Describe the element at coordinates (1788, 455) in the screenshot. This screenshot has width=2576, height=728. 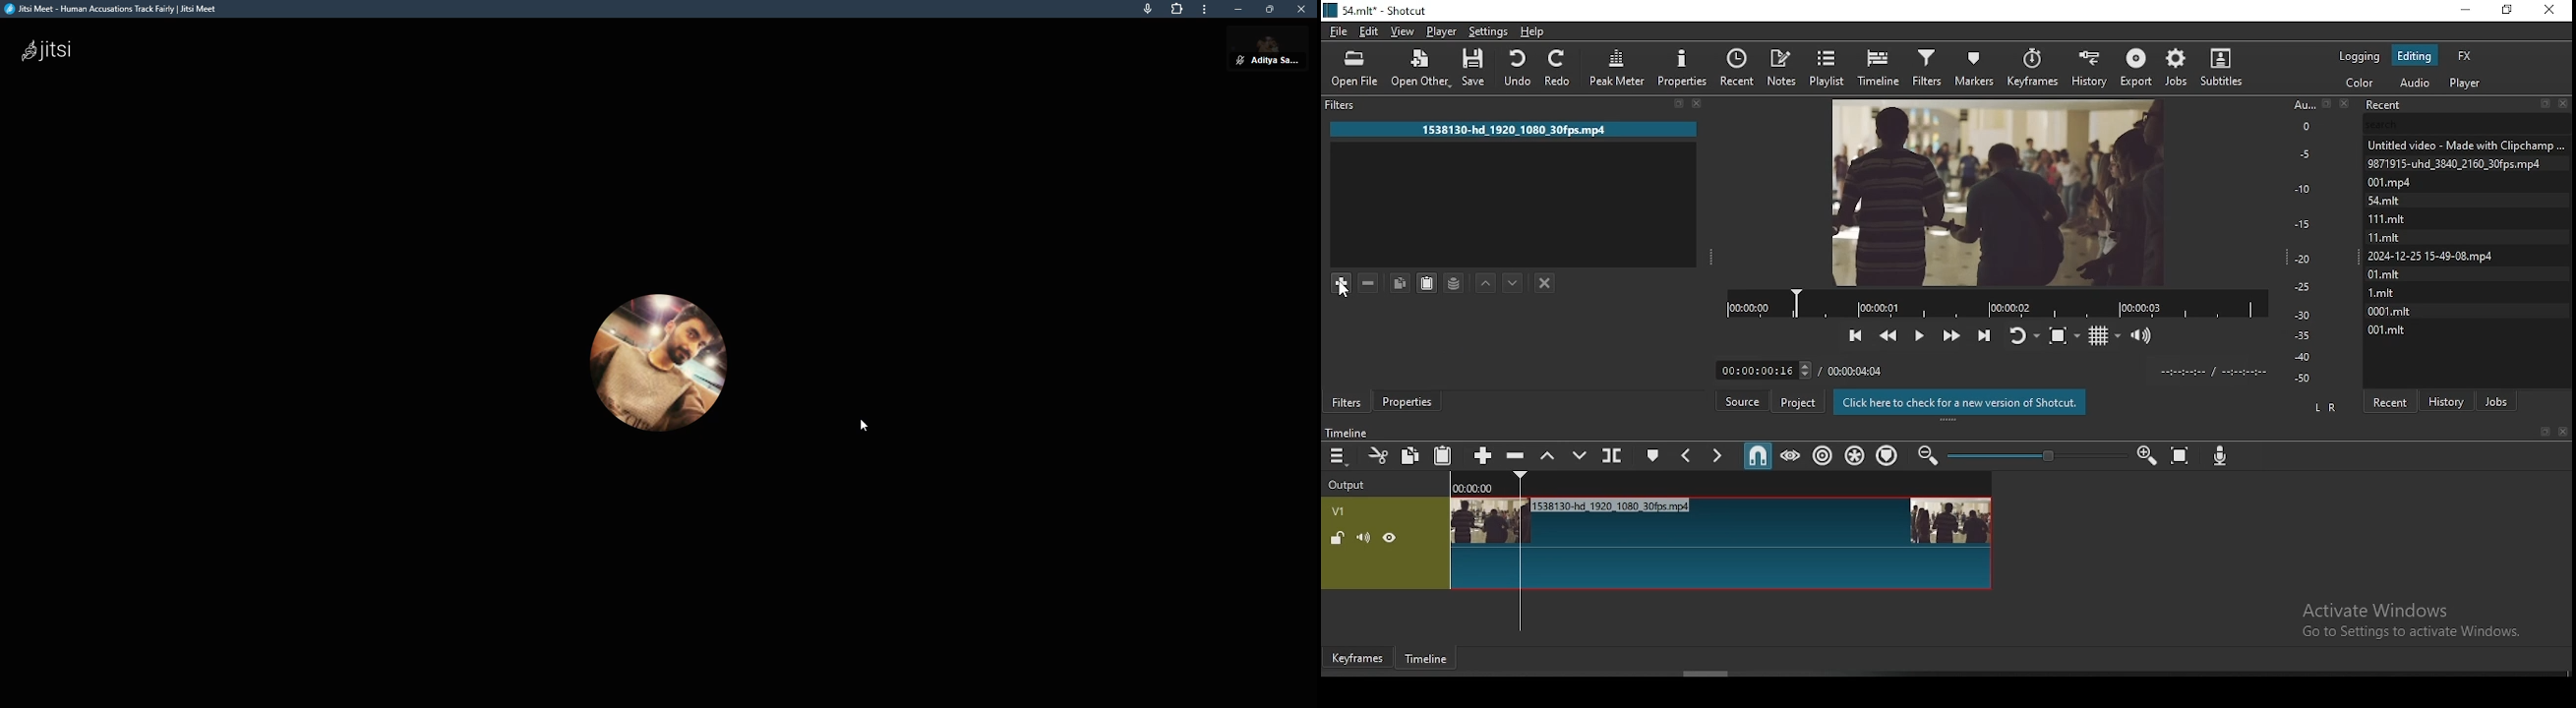
I see `scrub while dragging` at that location.